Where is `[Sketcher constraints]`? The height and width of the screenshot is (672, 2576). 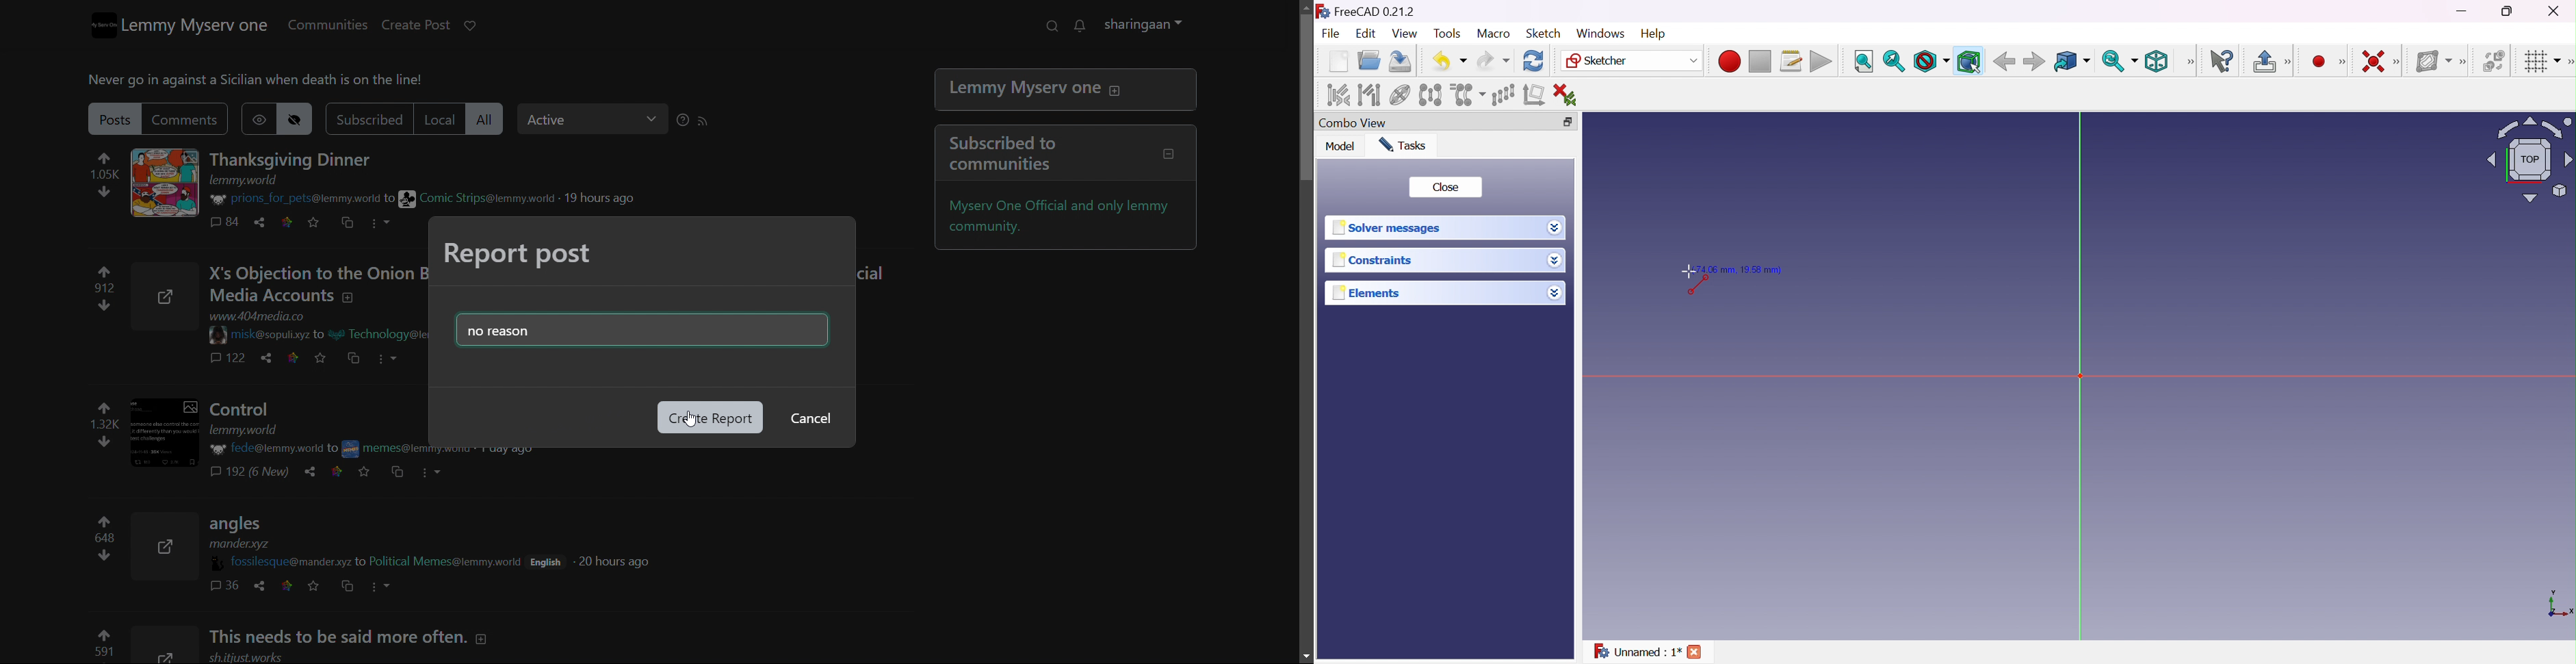
[Sketcher constraints] is located at coordinates (2399, 62).